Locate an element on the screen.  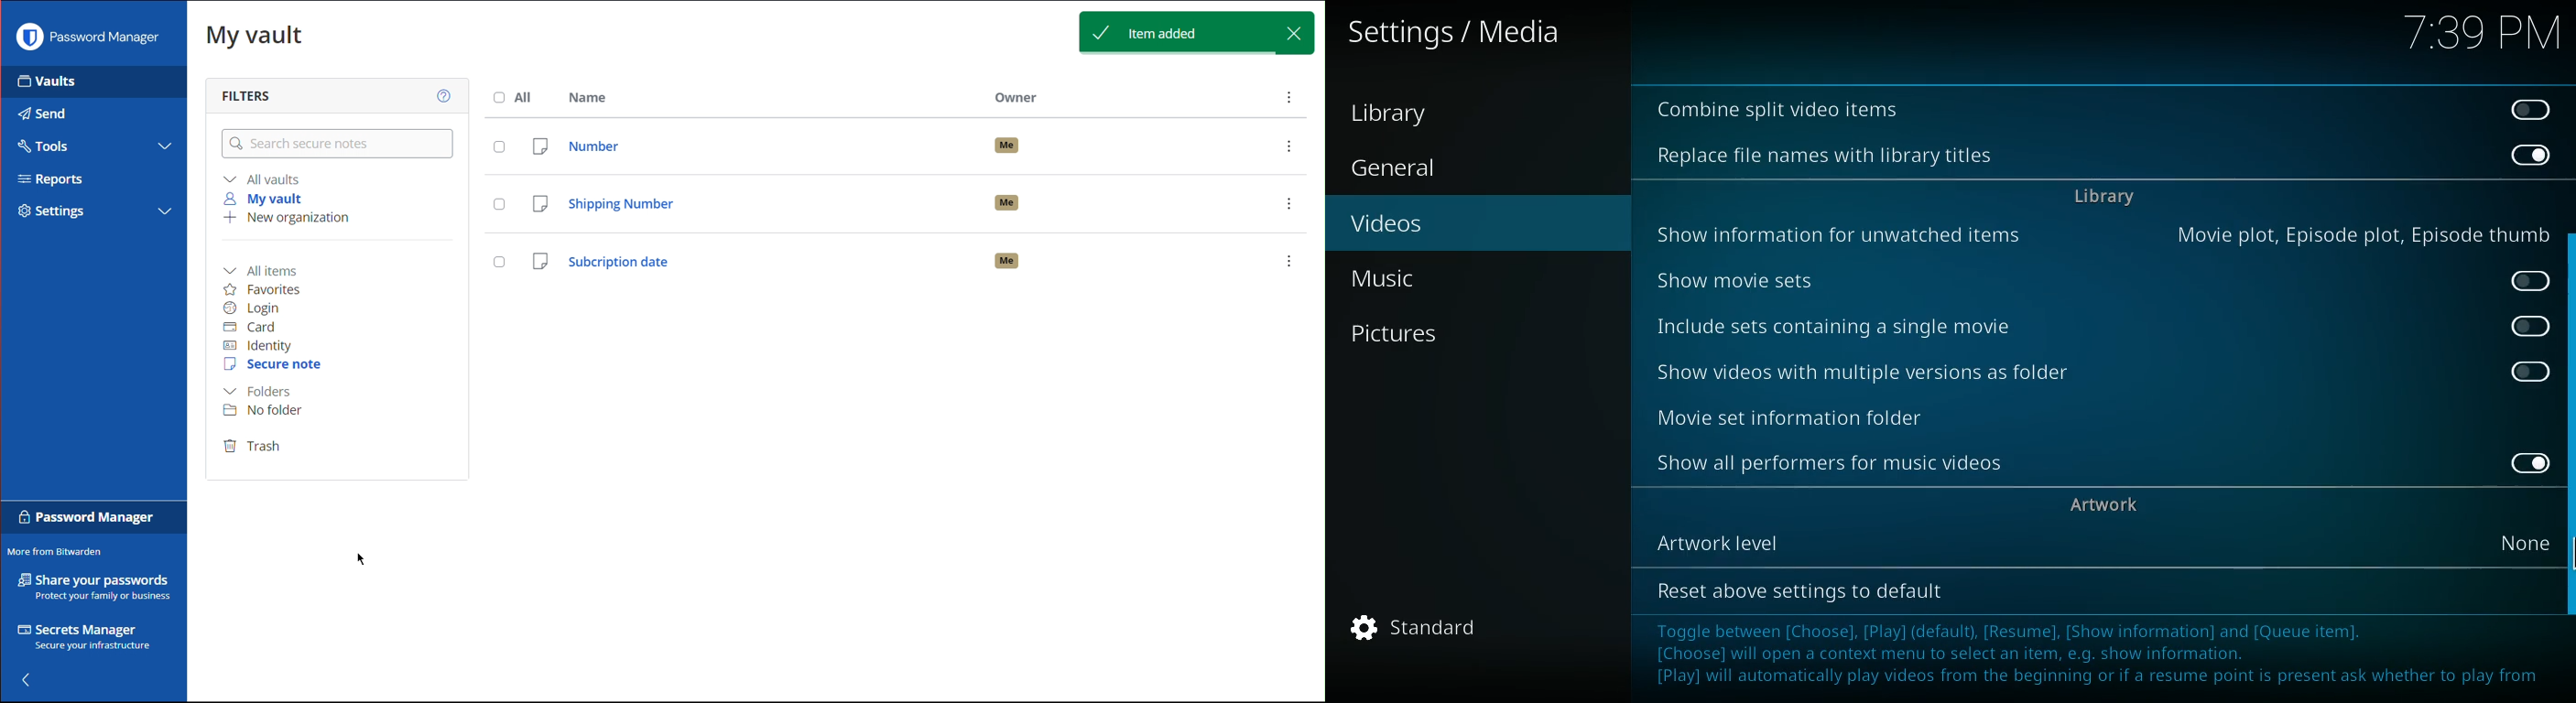
time is located at coordinates (2479, 35).